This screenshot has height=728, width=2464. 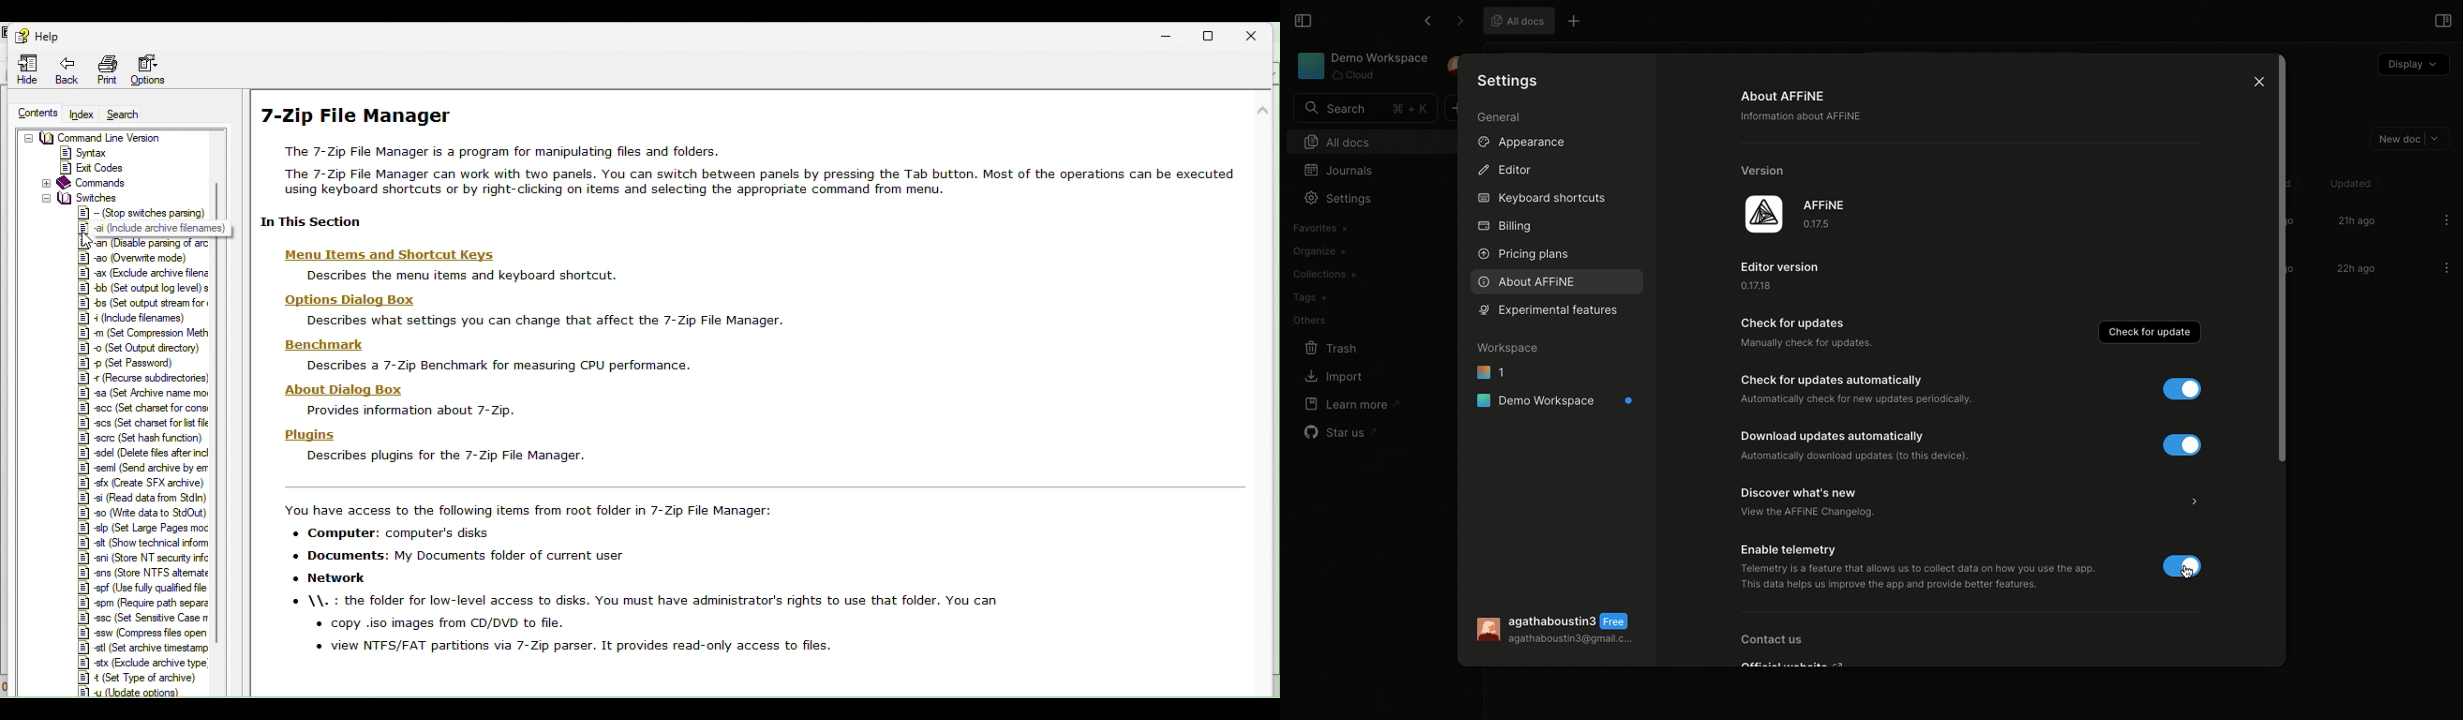 What do you see at coordinates (448, 456) in the screenshot?
I see `Describes plugins for the 7-Zip File Manager.` at bounding box center [448, 456].